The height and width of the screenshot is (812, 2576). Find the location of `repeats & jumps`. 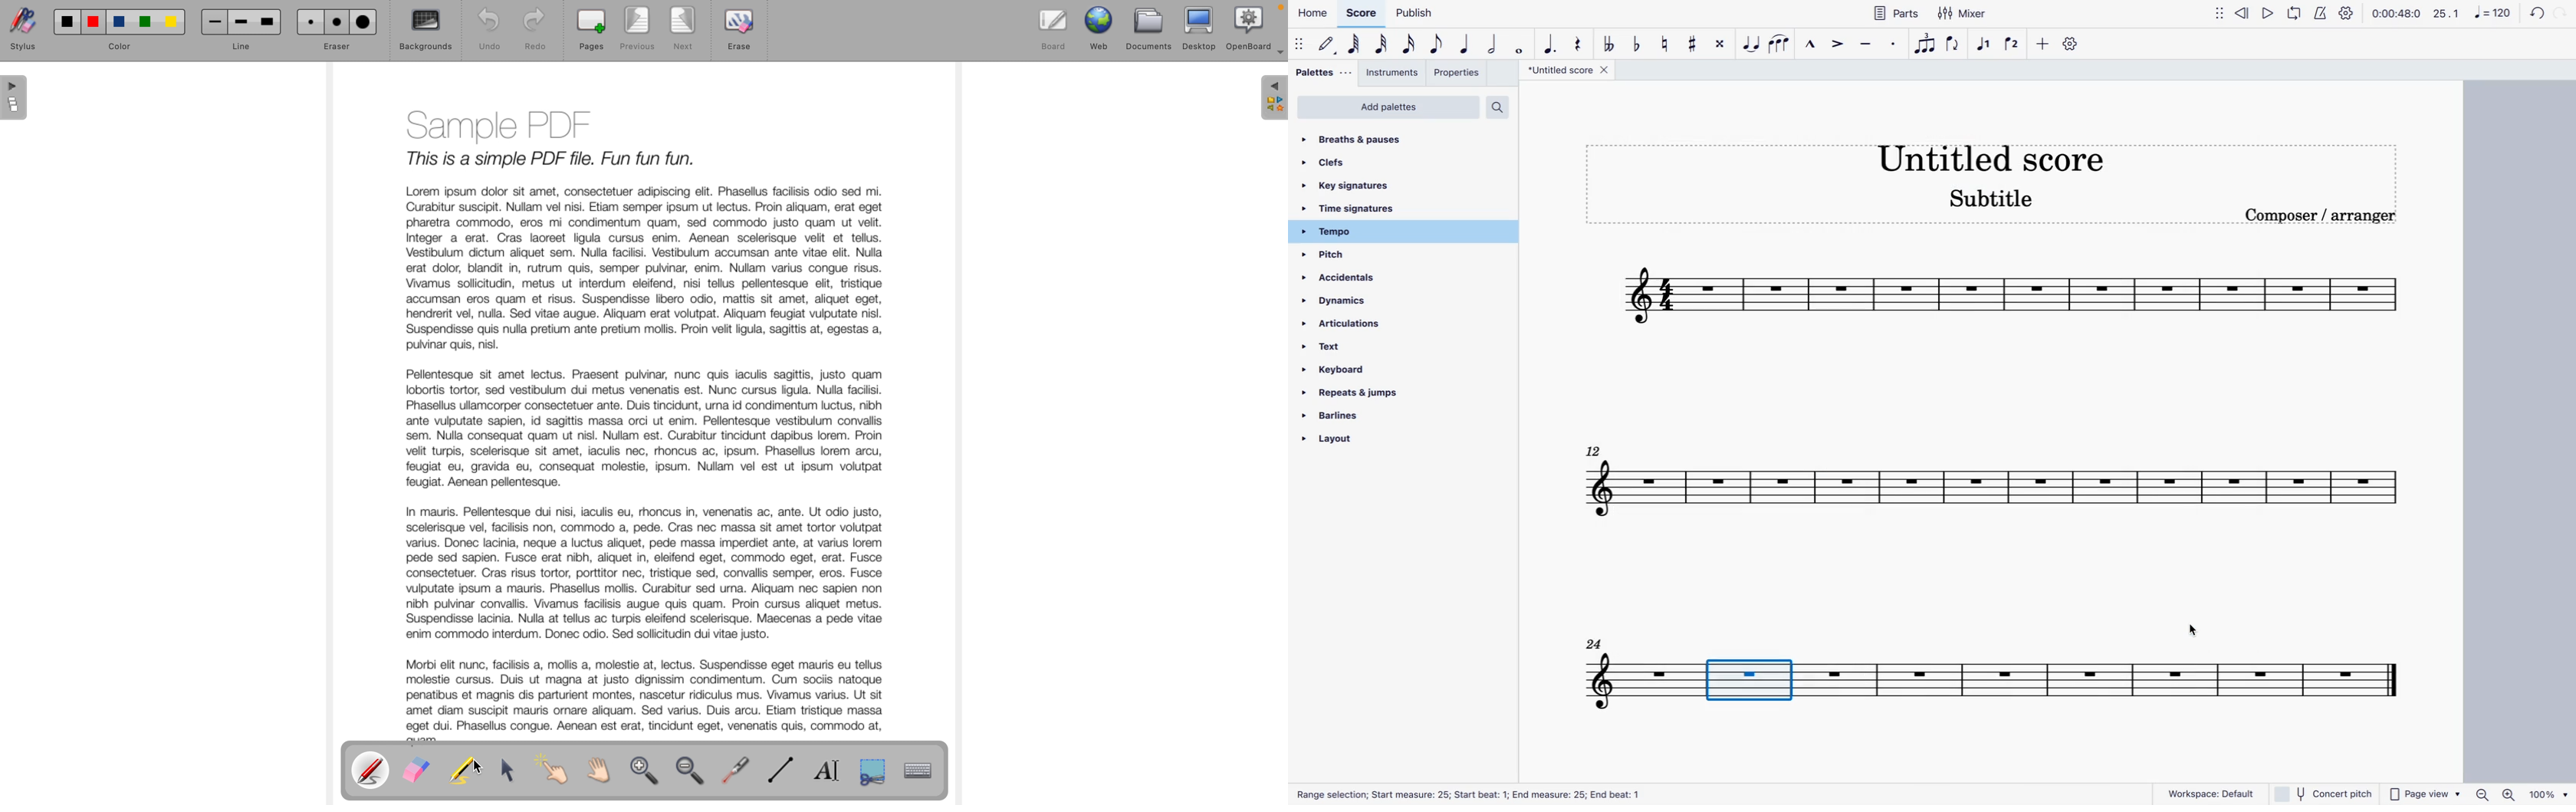

repeats & jumps is located at coordinates (1358, 392).